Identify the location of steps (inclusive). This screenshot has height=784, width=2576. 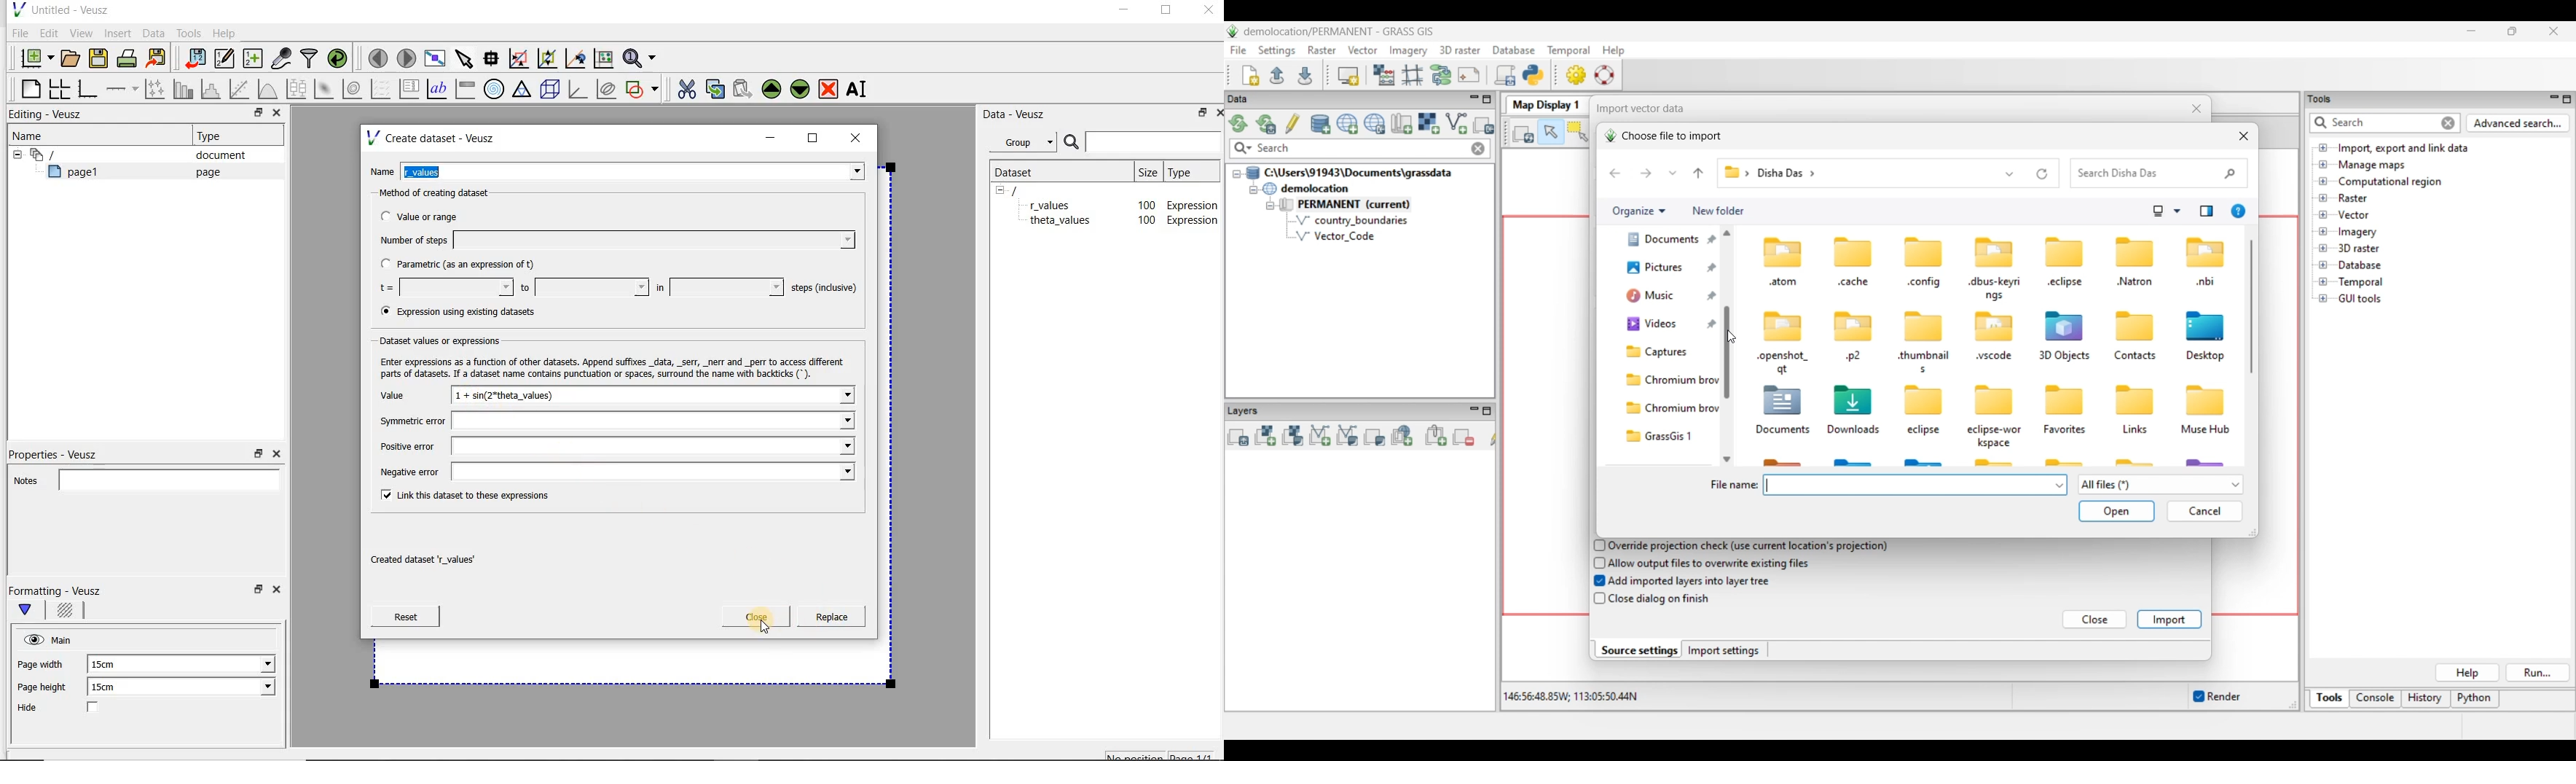
(825, 289).